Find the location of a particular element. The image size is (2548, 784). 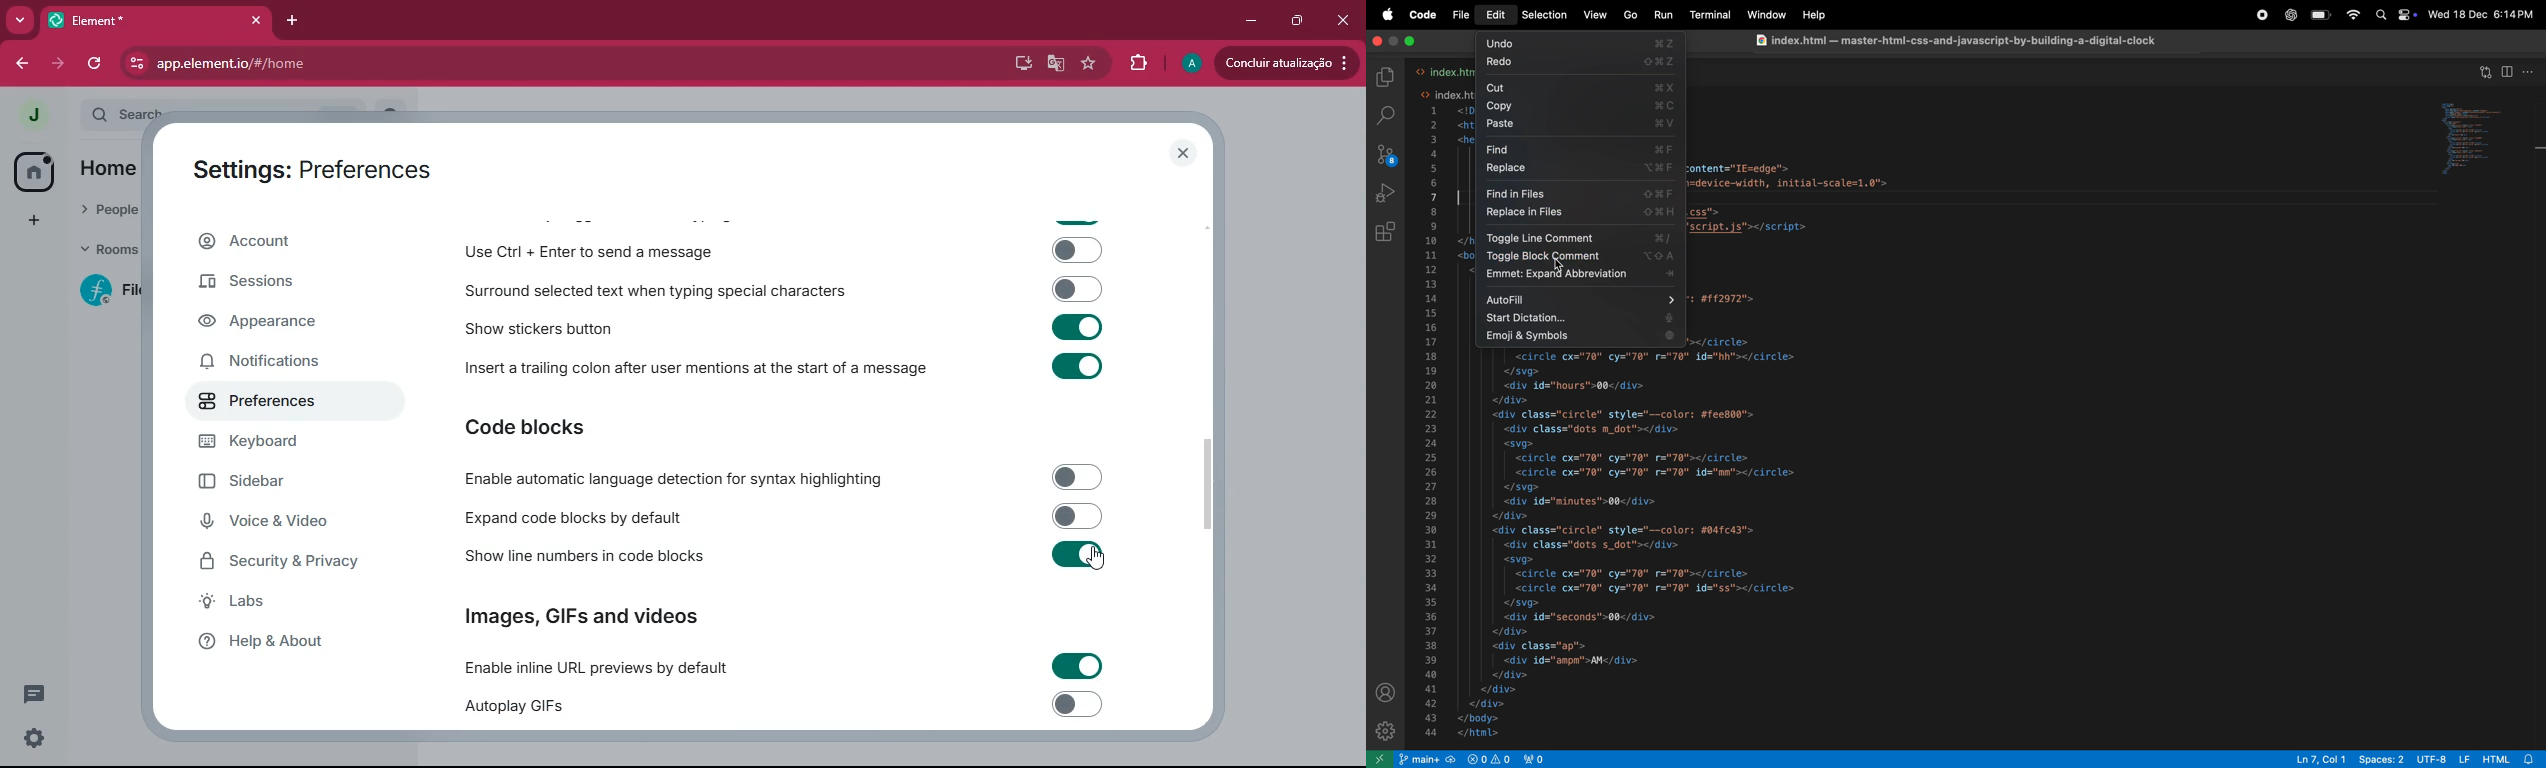

rooms is located at coordinates (108, 252).